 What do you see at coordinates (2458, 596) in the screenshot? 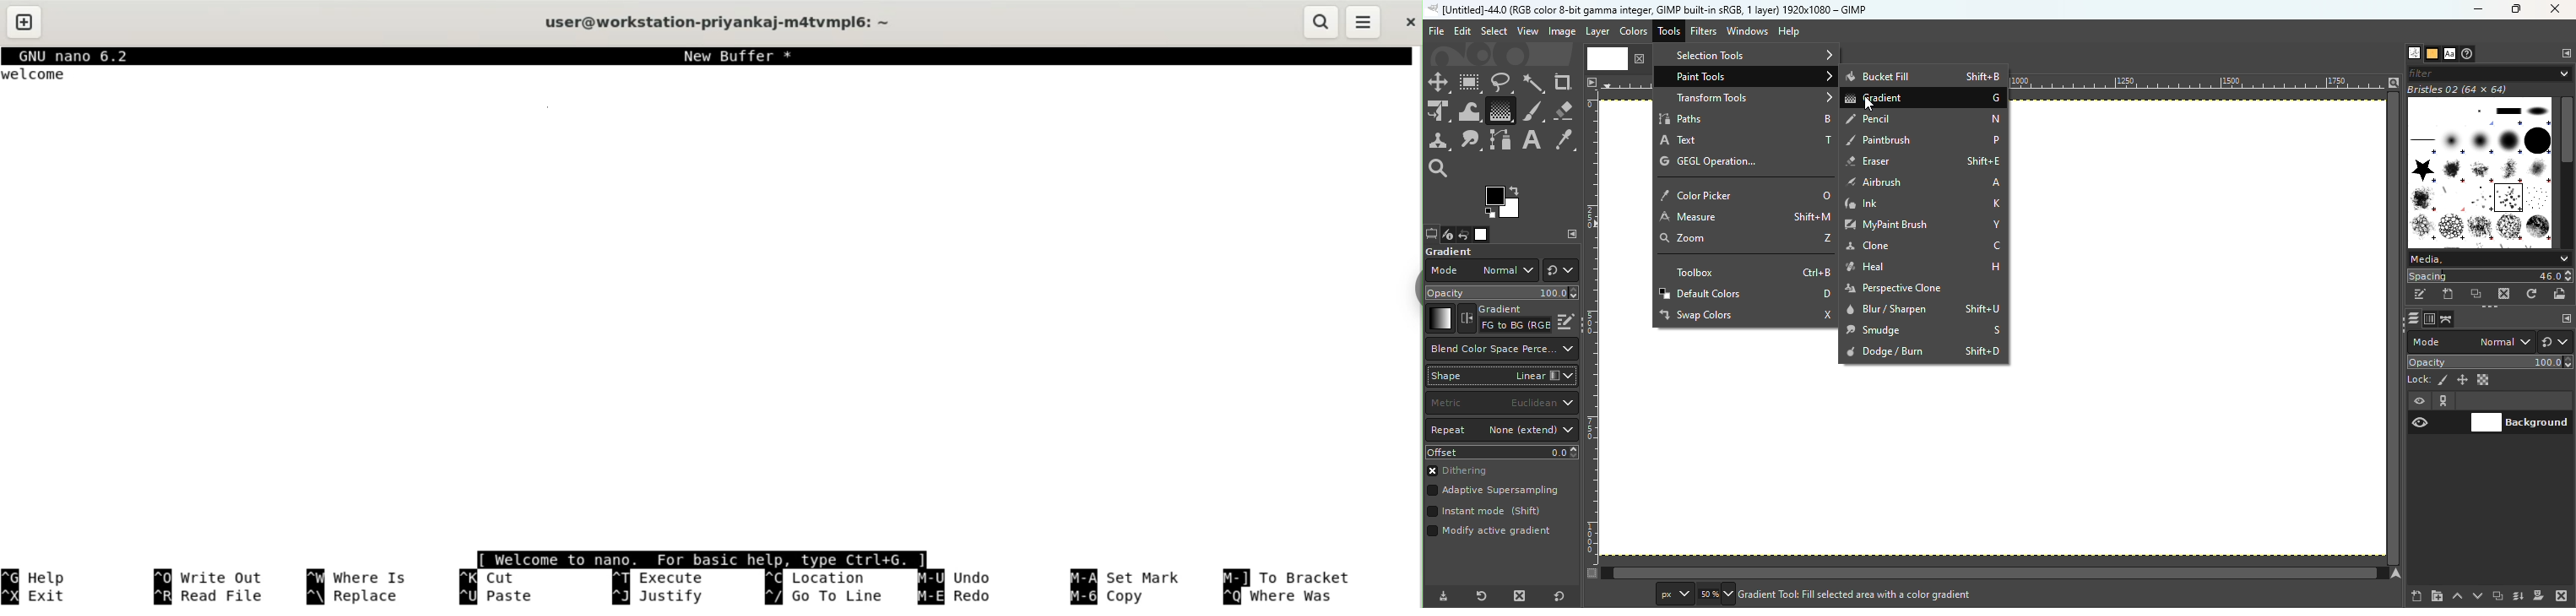
I see `Raise this layer one step in the layer stack` at bounding box center [2458, 596].